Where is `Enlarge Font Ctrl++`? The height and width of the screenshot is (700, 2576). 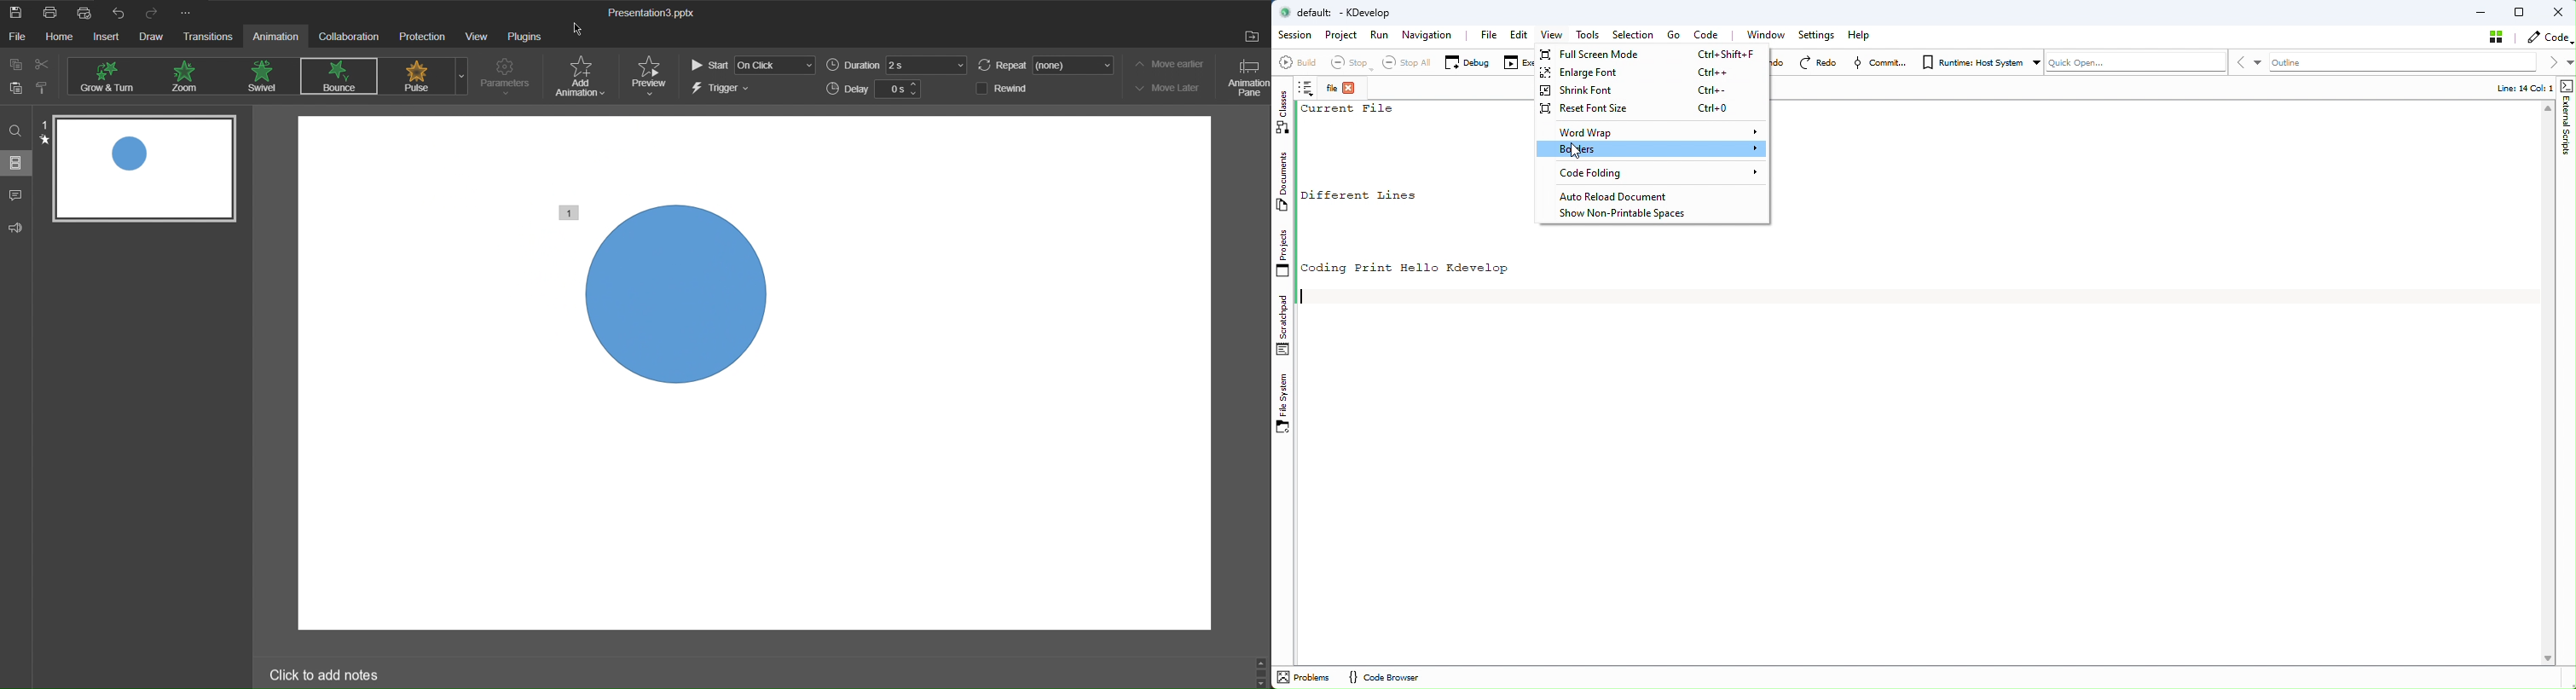 Enlarge Font Ctrl++ is located at coordinates (1651, 89).